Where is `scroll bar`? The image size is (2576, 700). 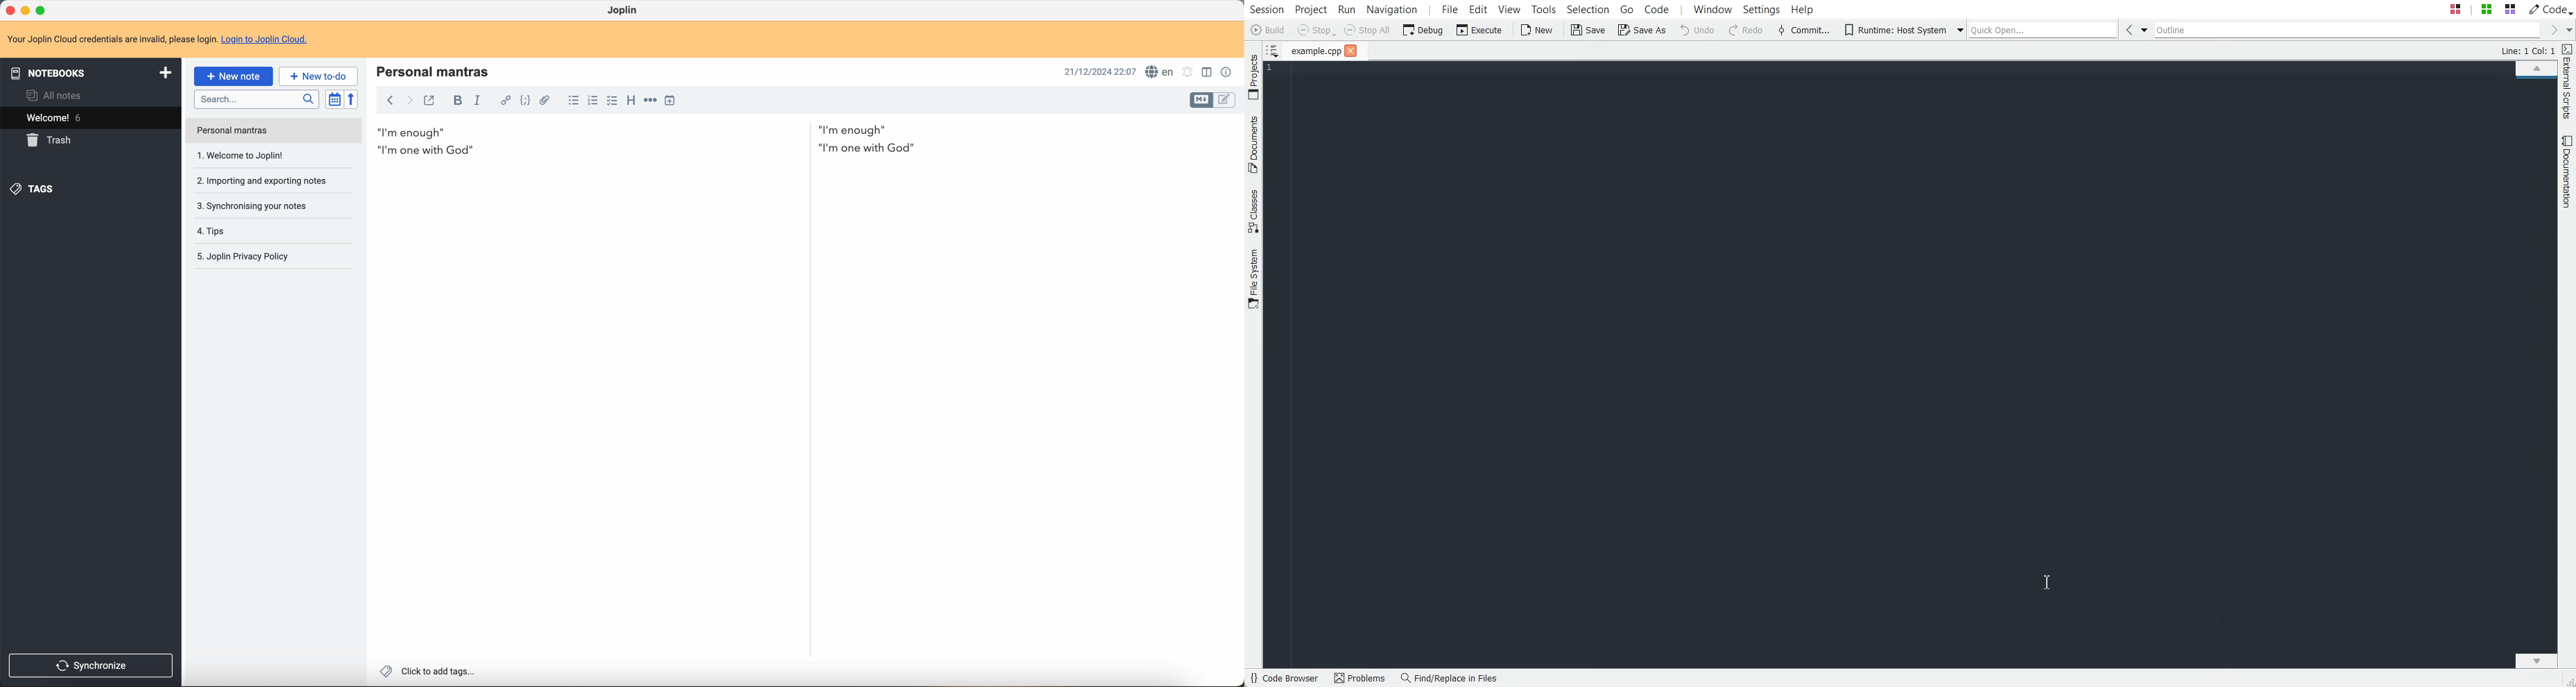
scroll bar is located at coordinates (808, 315).